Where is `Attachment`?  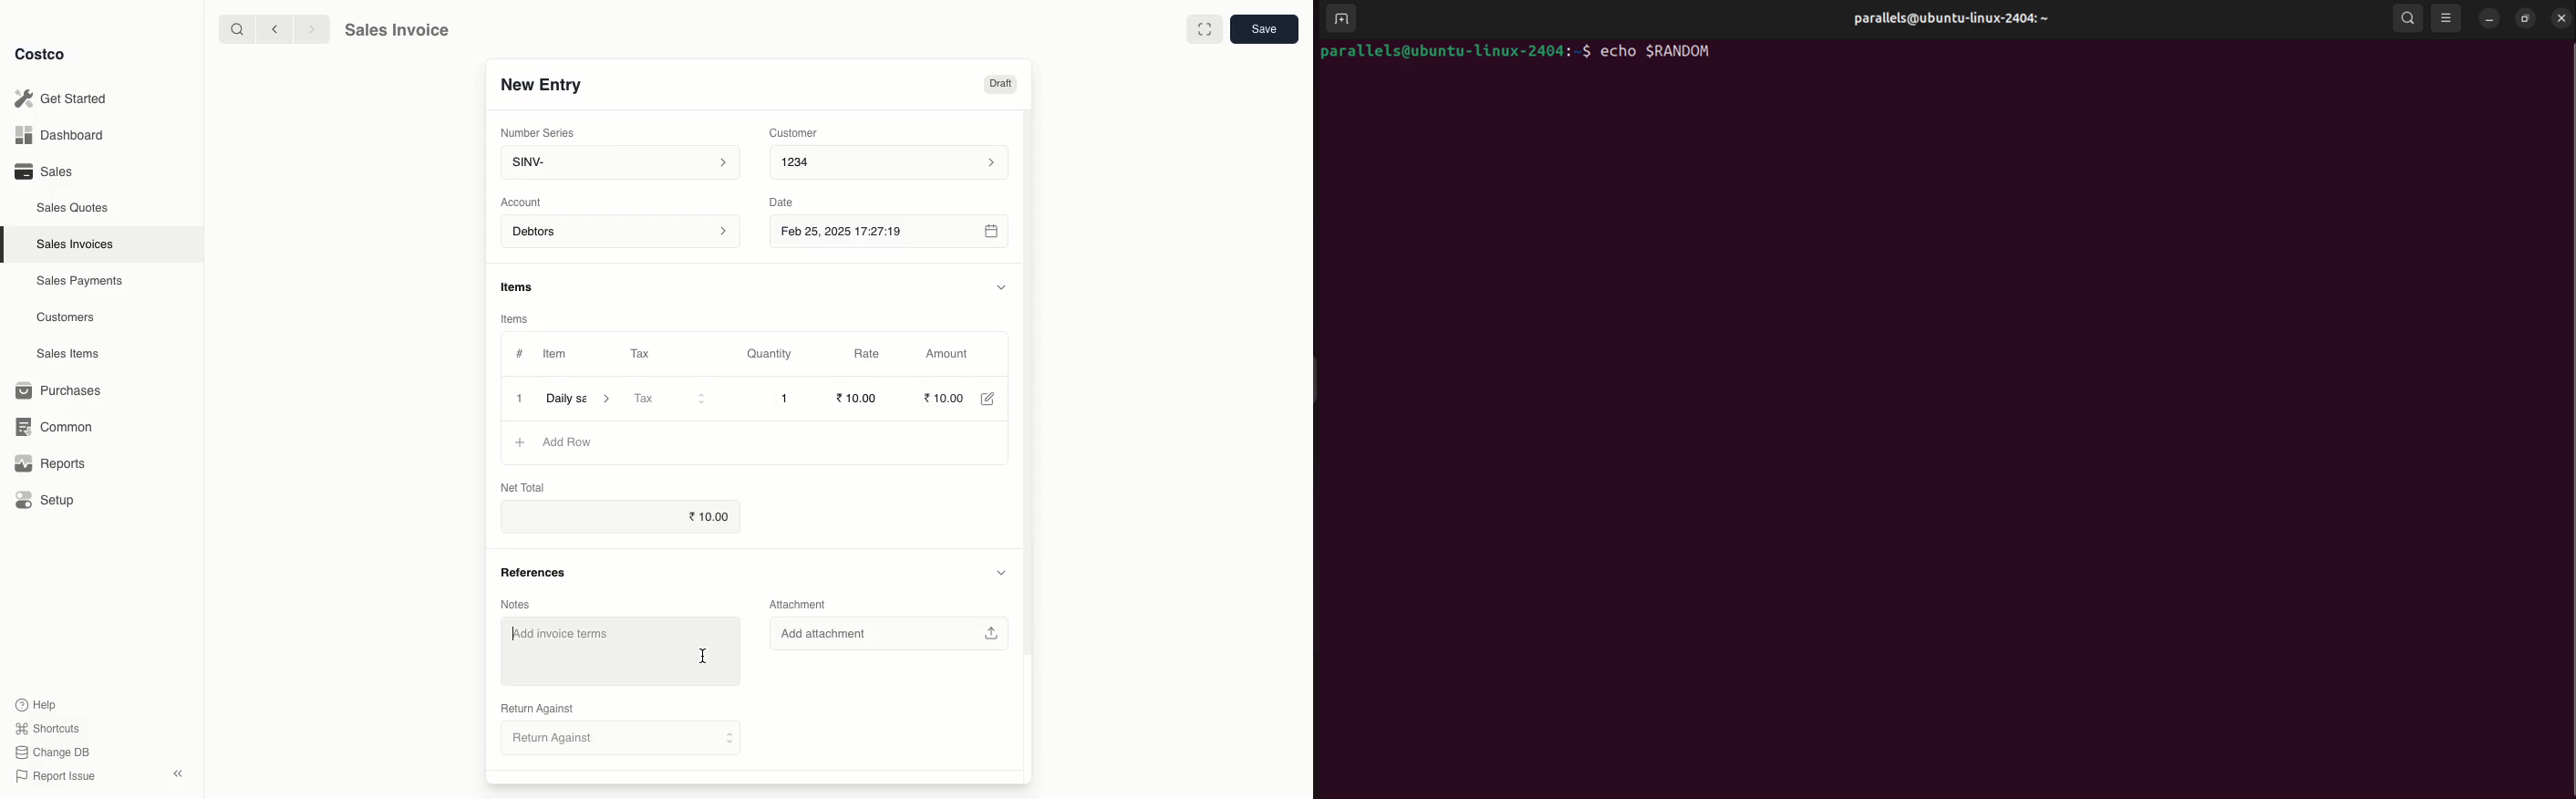 Attachment is located at coordinates (802, 604).